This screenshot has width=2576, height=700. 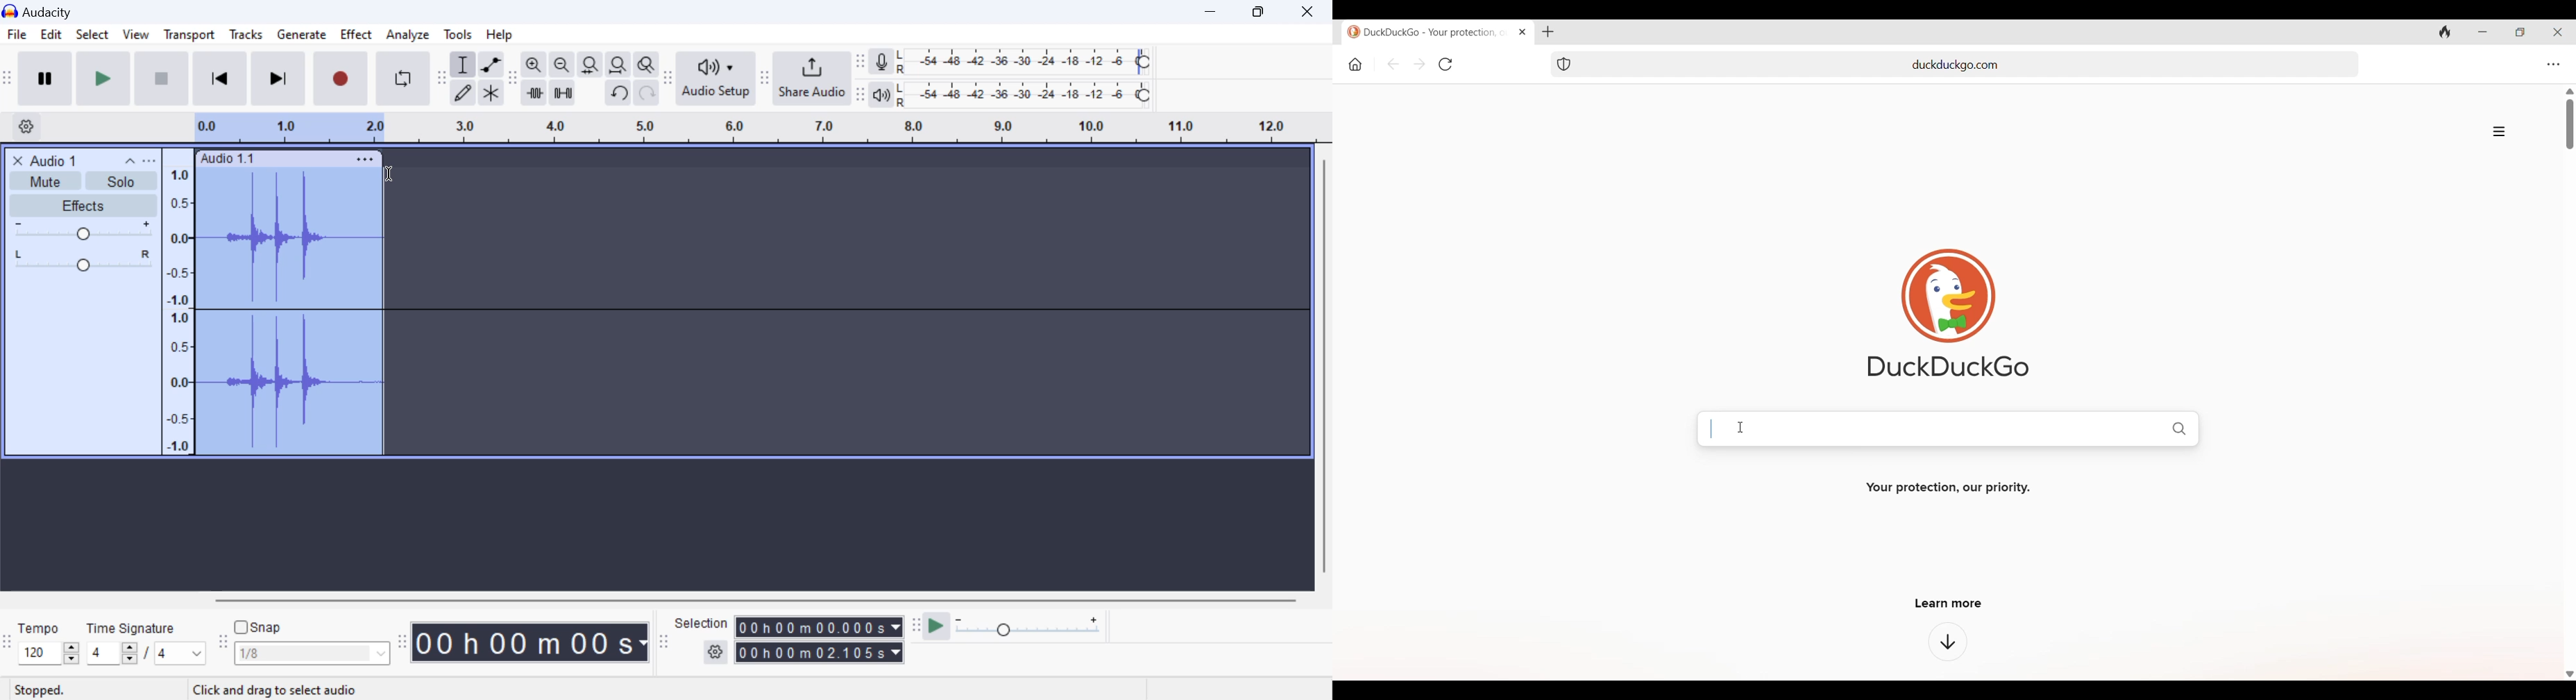 I want to click on trim audio outside select, so click(x=535, y=92).